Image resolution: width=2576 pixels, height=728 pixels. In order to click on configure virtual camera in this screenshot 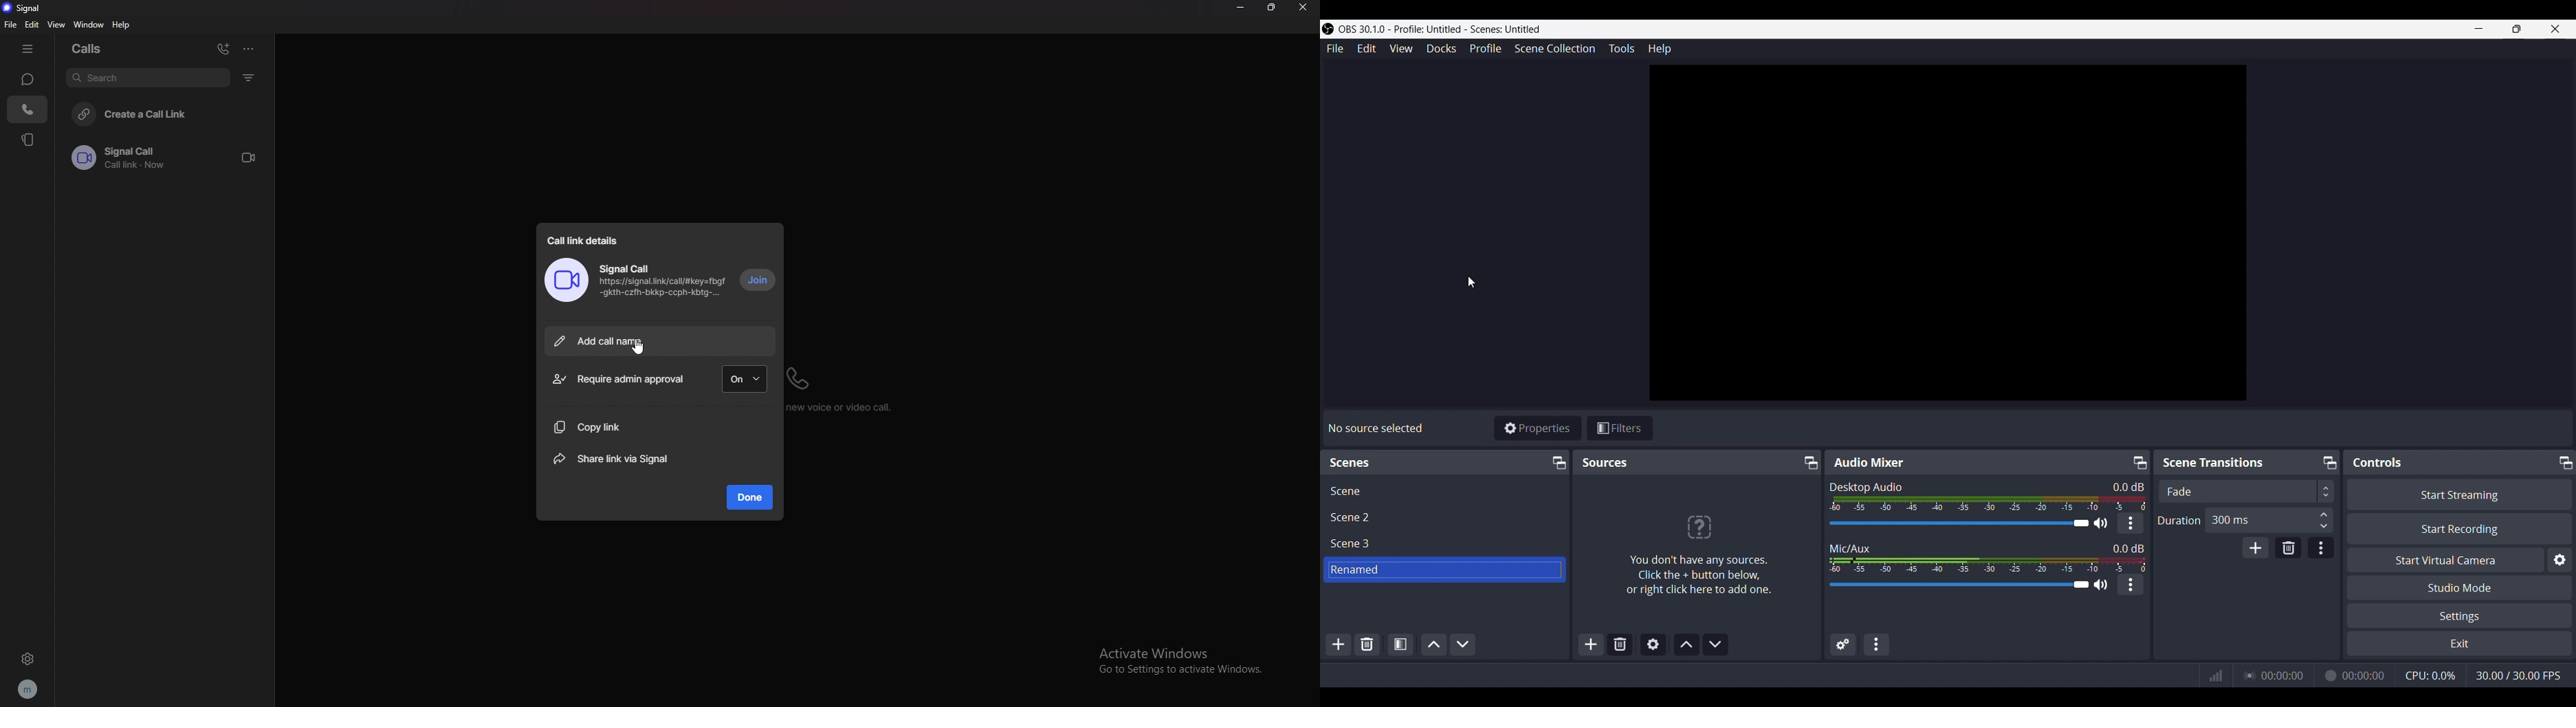, I will do `click(2559, 560)`.